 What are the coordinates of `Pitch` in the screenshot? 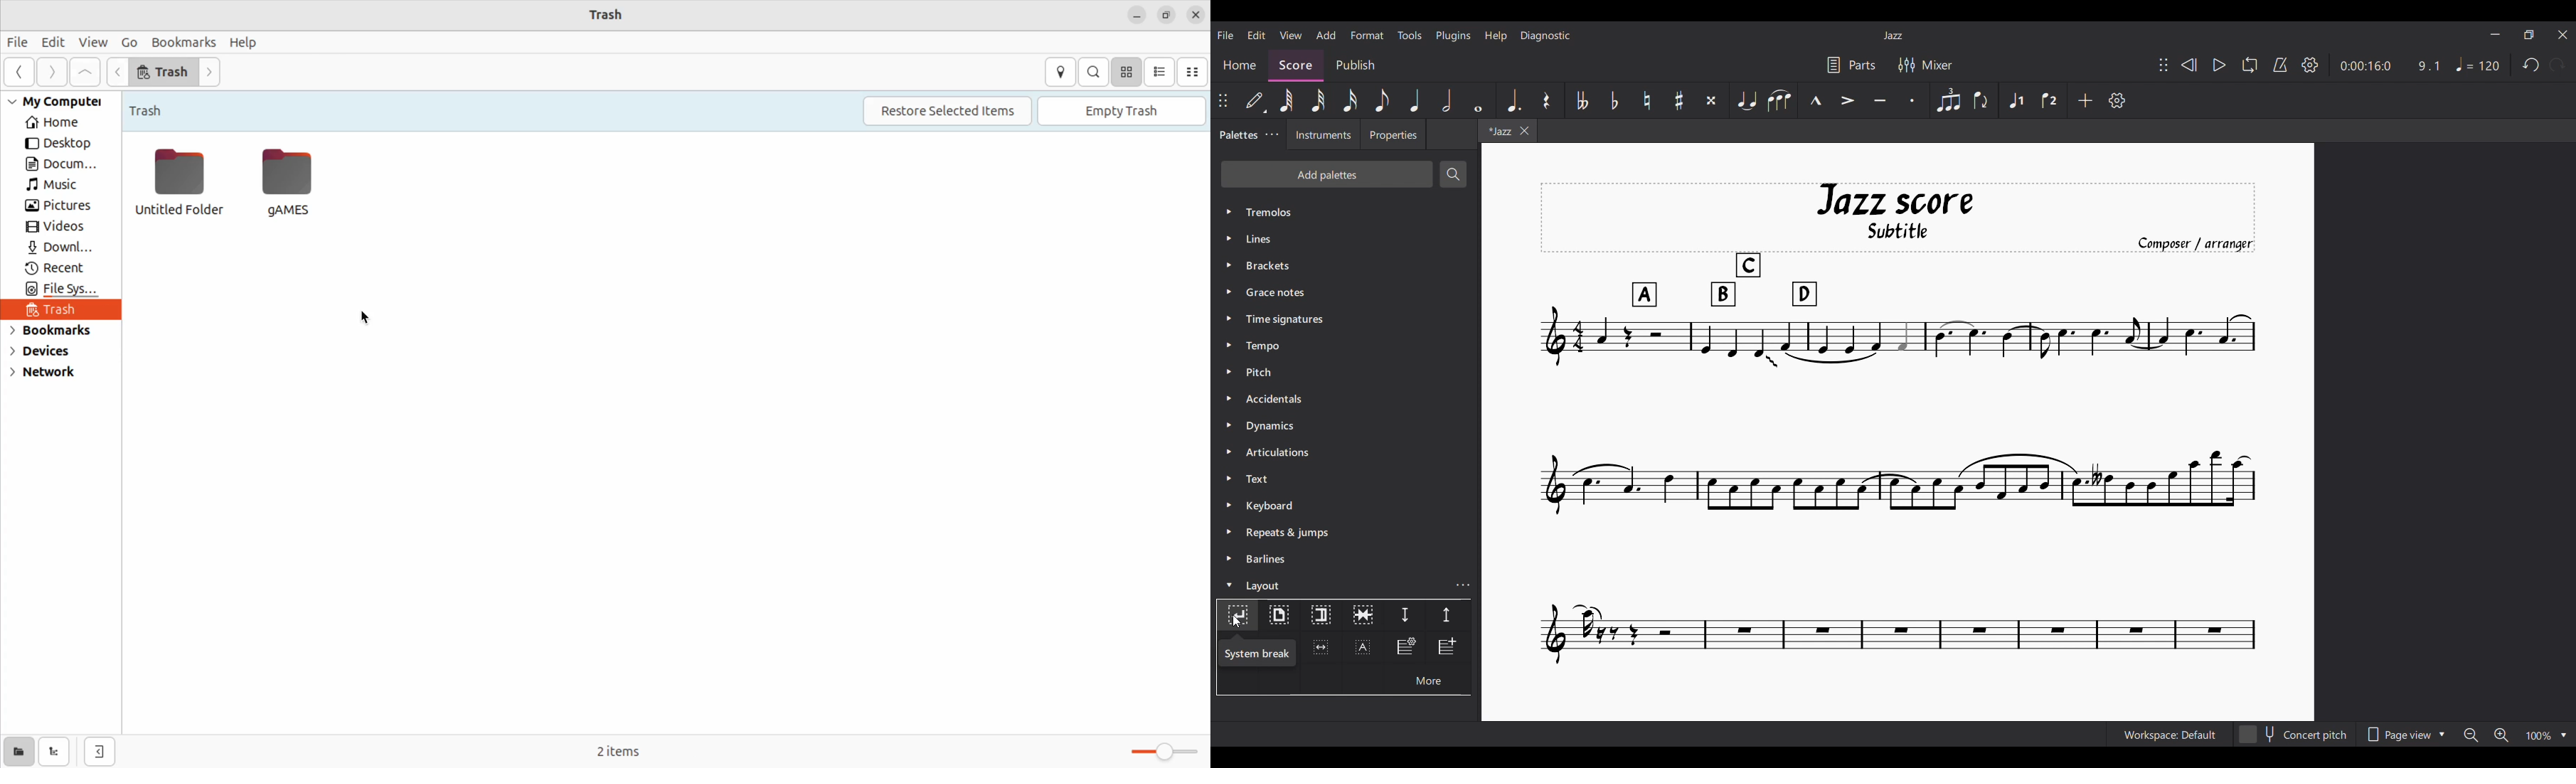 It's located at (1345, 373).